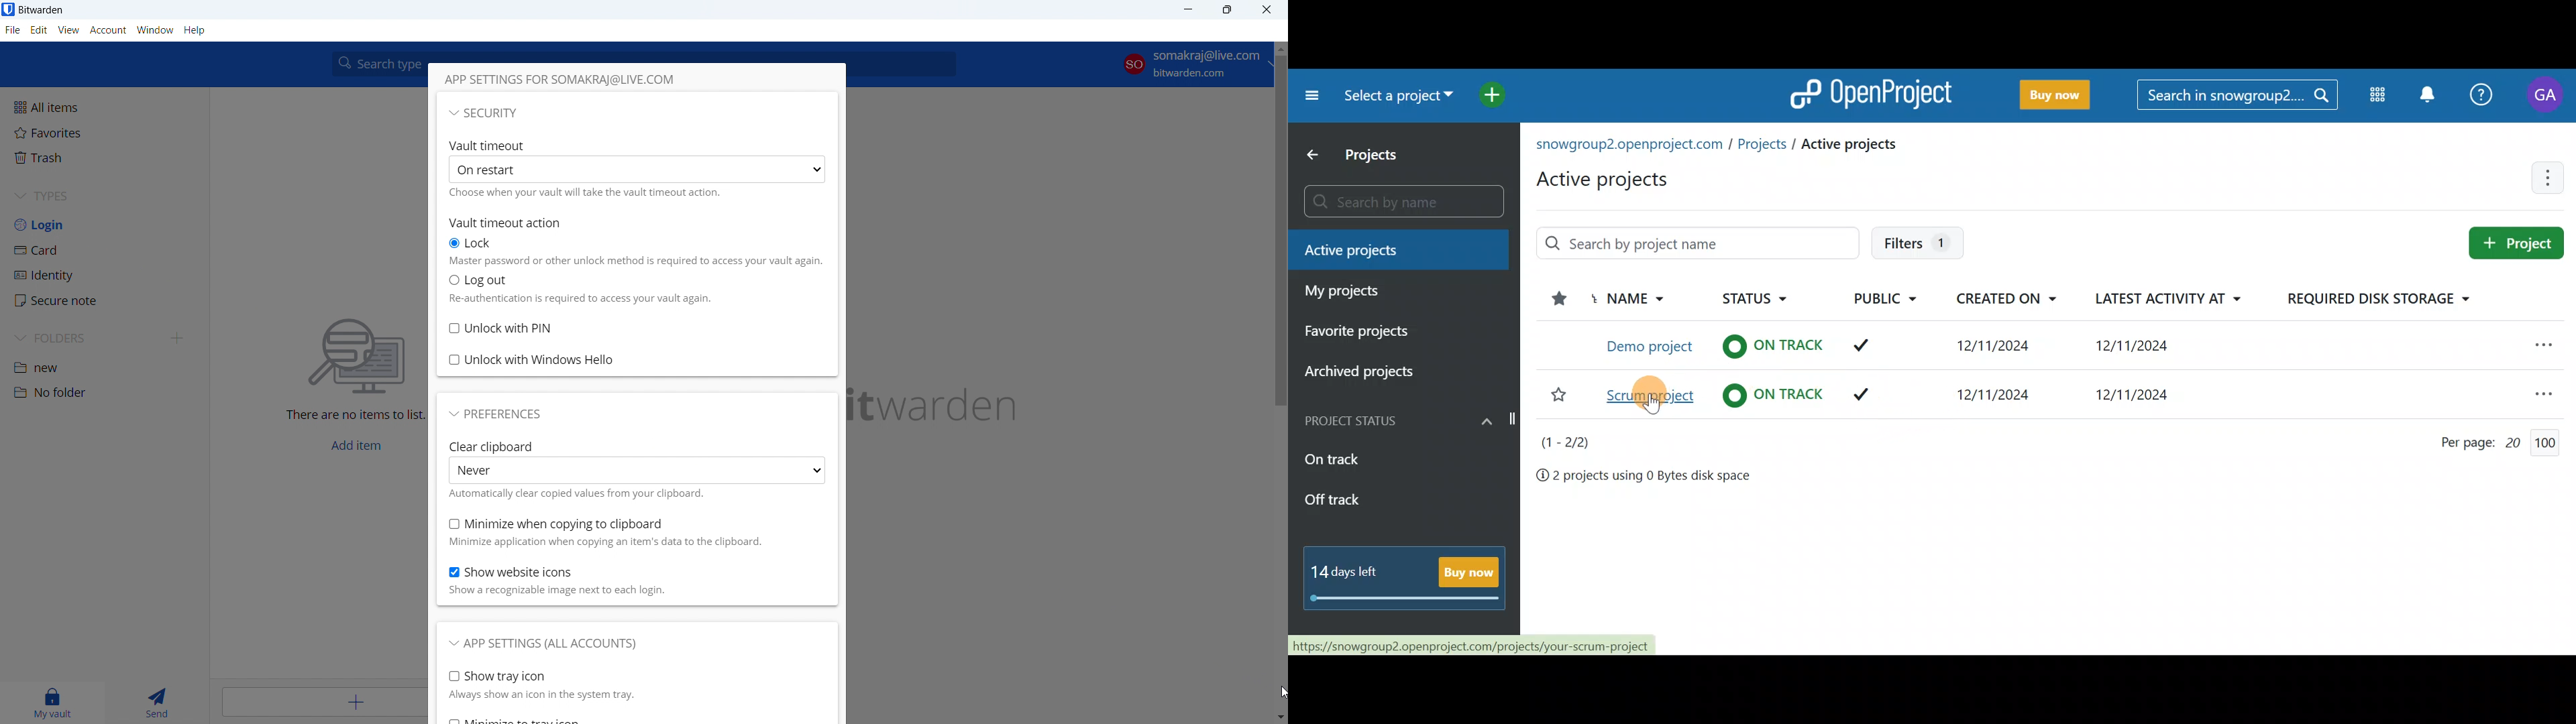 This screenshot has width=2576, height=728. I want to click on Project 2, so click(1650, 396).